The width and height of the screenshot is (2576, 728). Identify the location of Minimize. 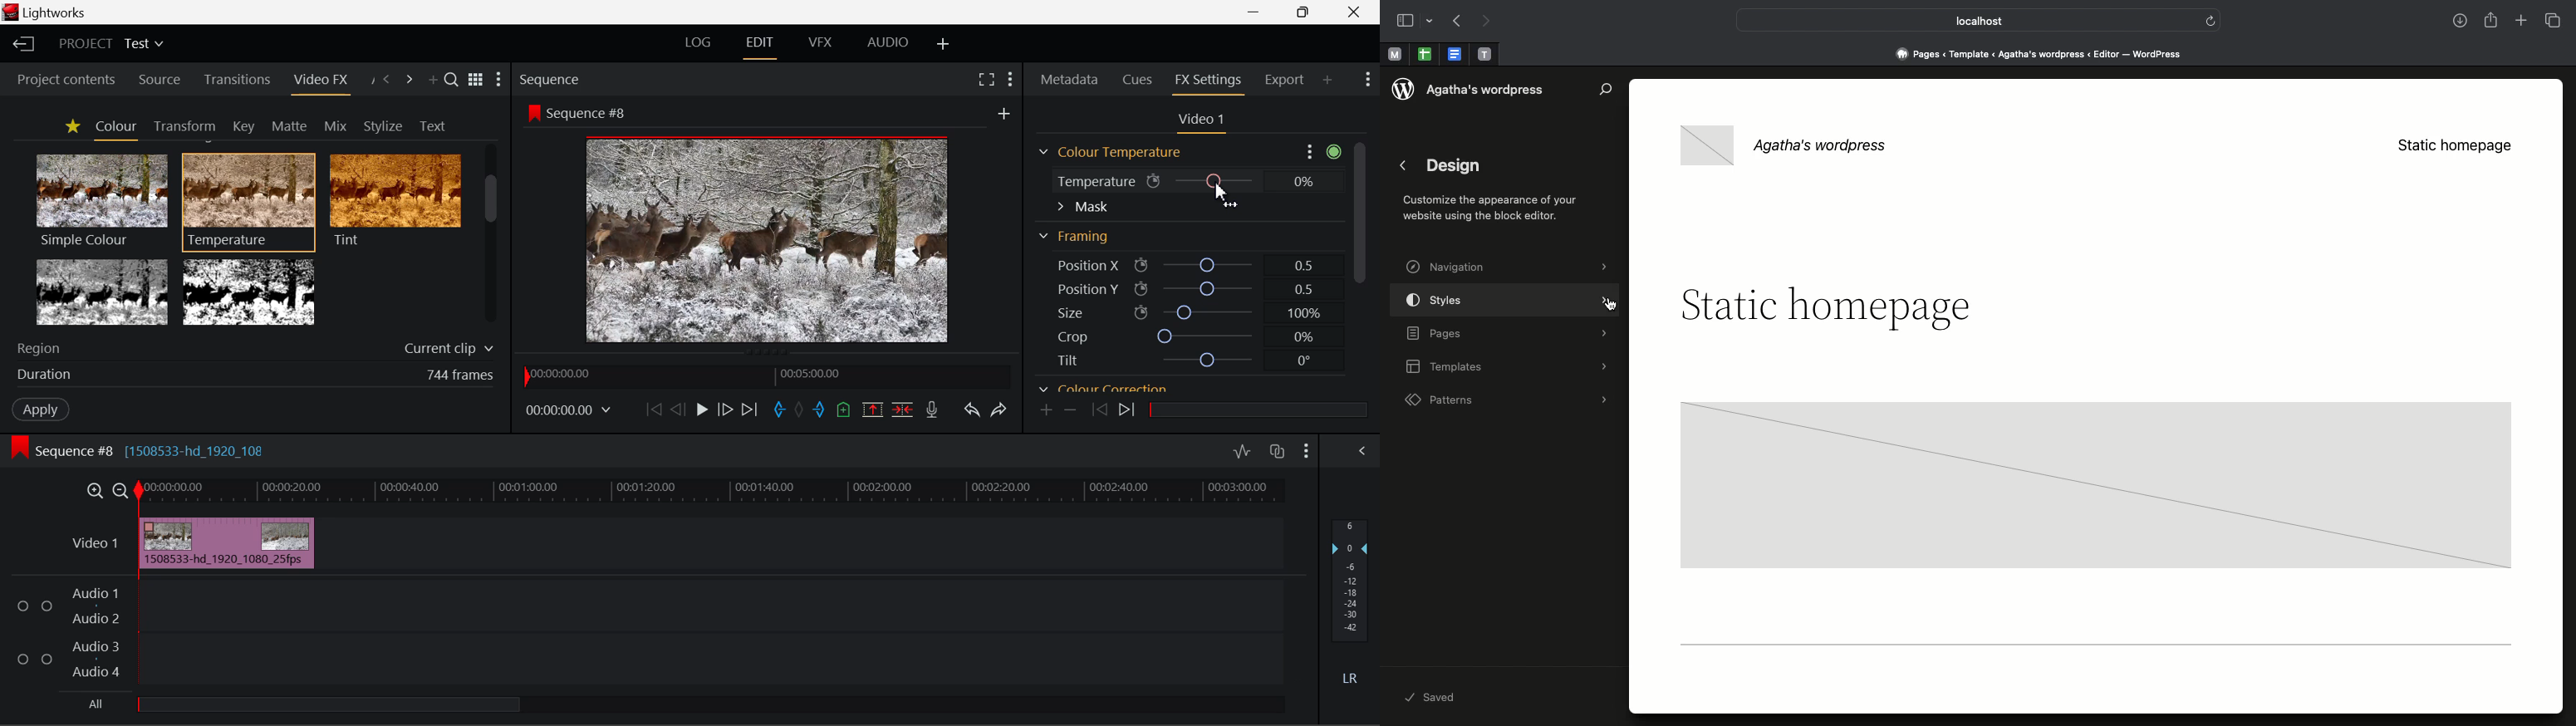
(1303, 11).